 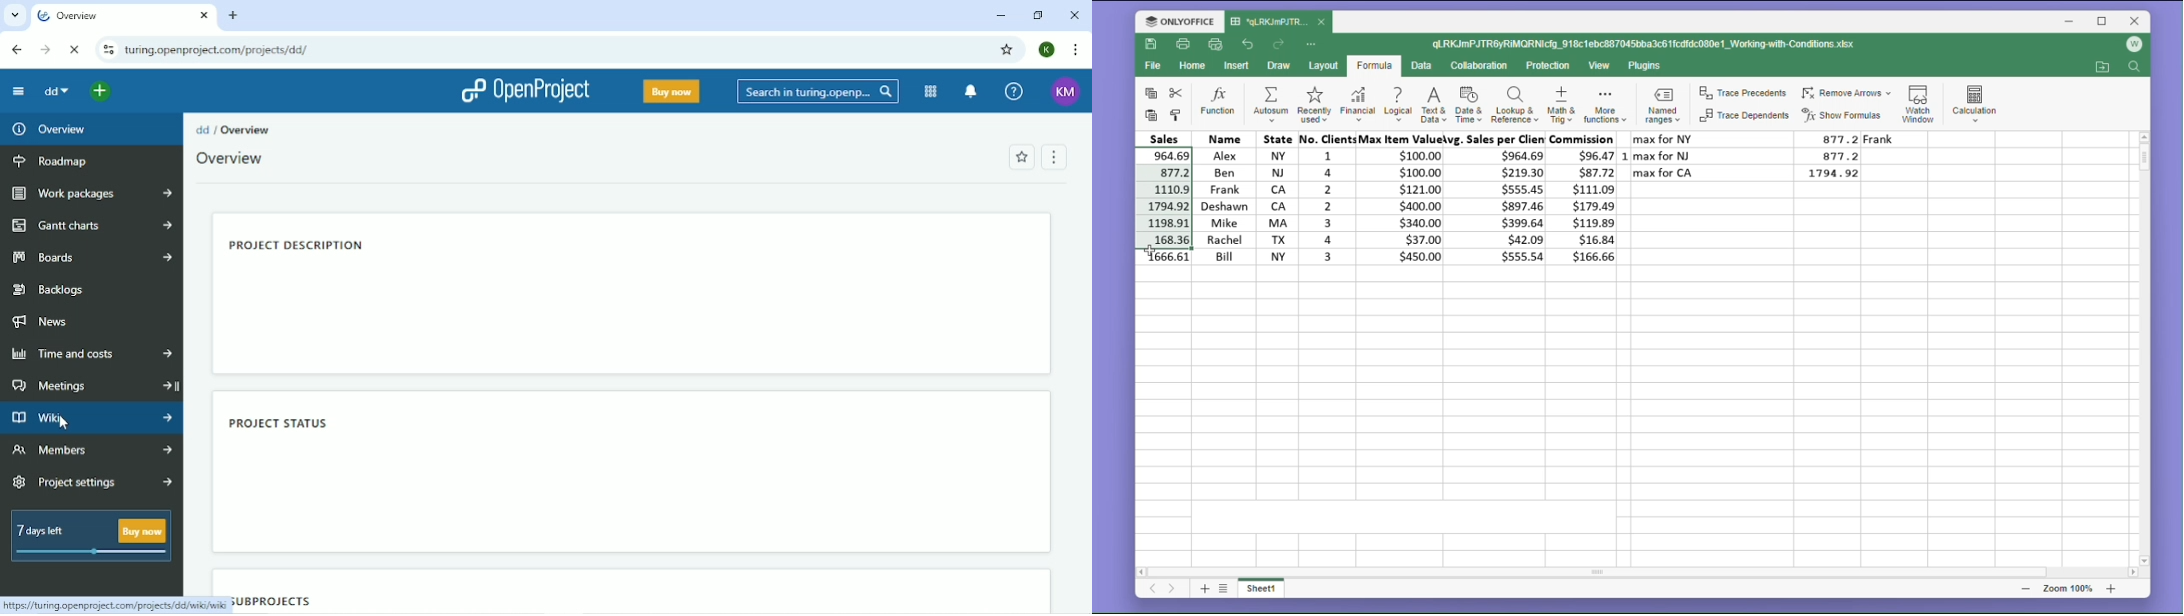 What do you see at coordinates (1601, 67) in the screenshot?
I see `view` at bounding box center [1601, 67].